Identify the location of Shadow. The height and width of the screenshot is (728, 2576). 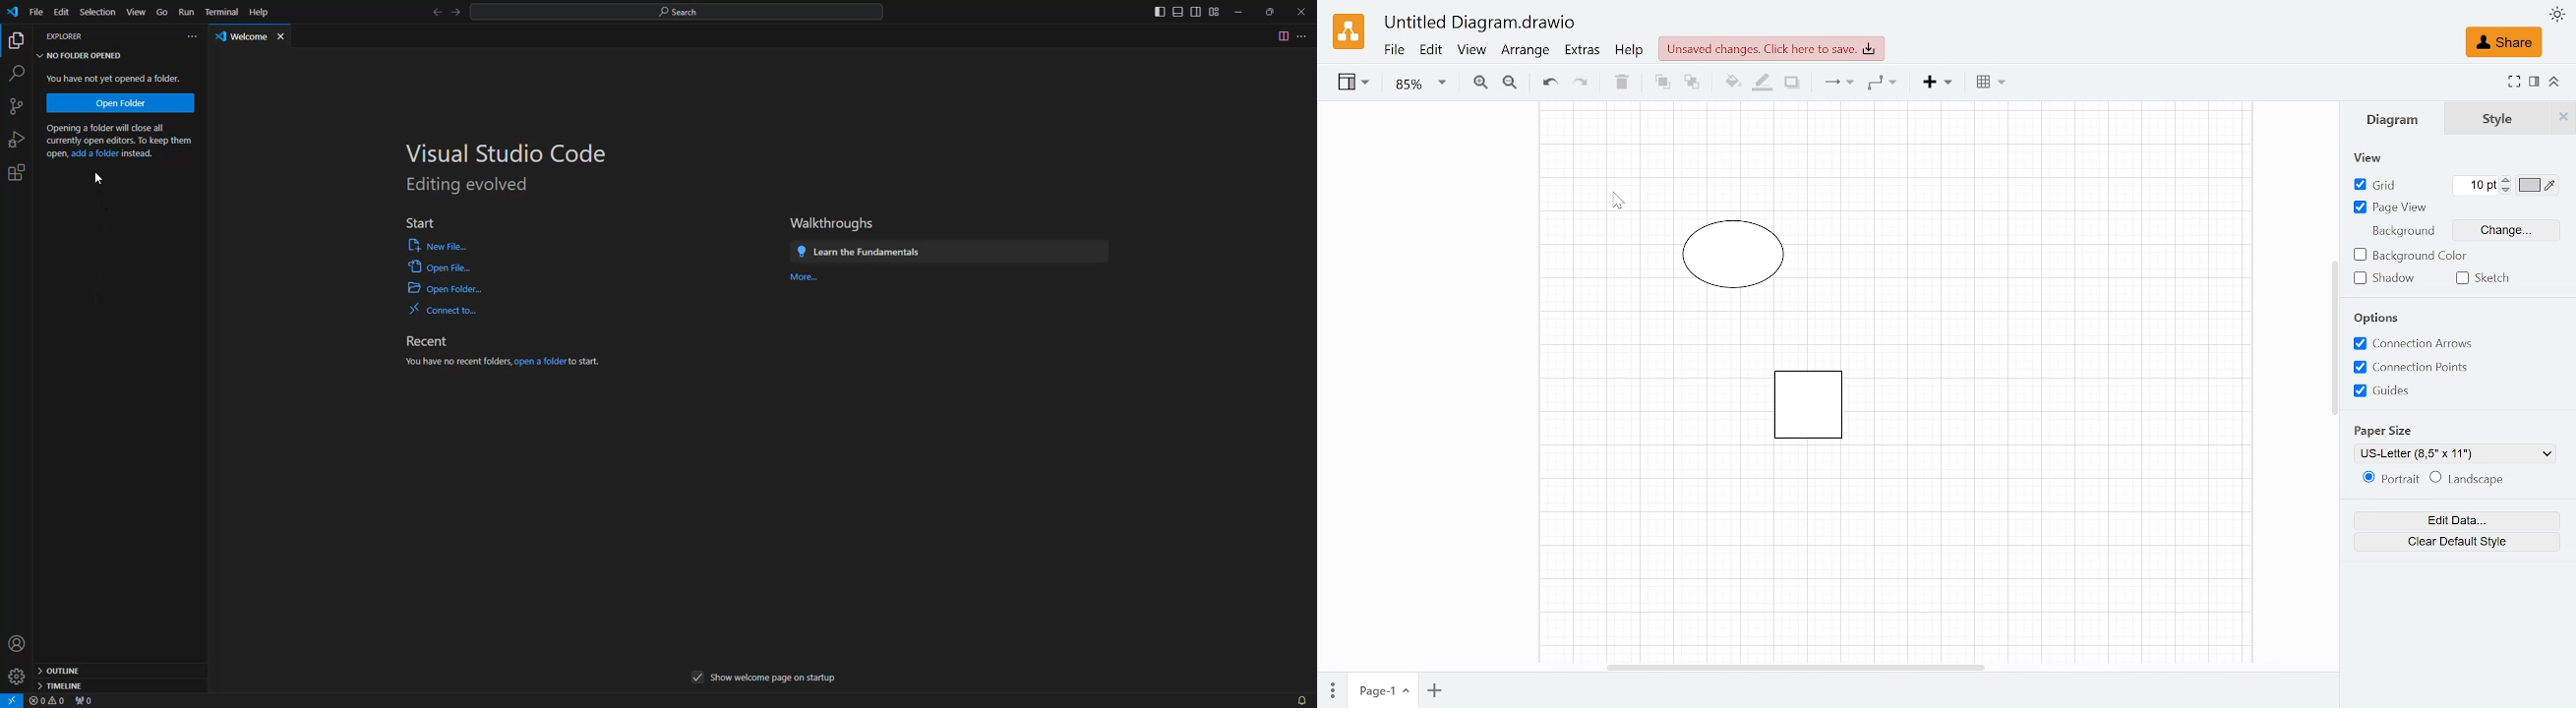
(2384, 278).